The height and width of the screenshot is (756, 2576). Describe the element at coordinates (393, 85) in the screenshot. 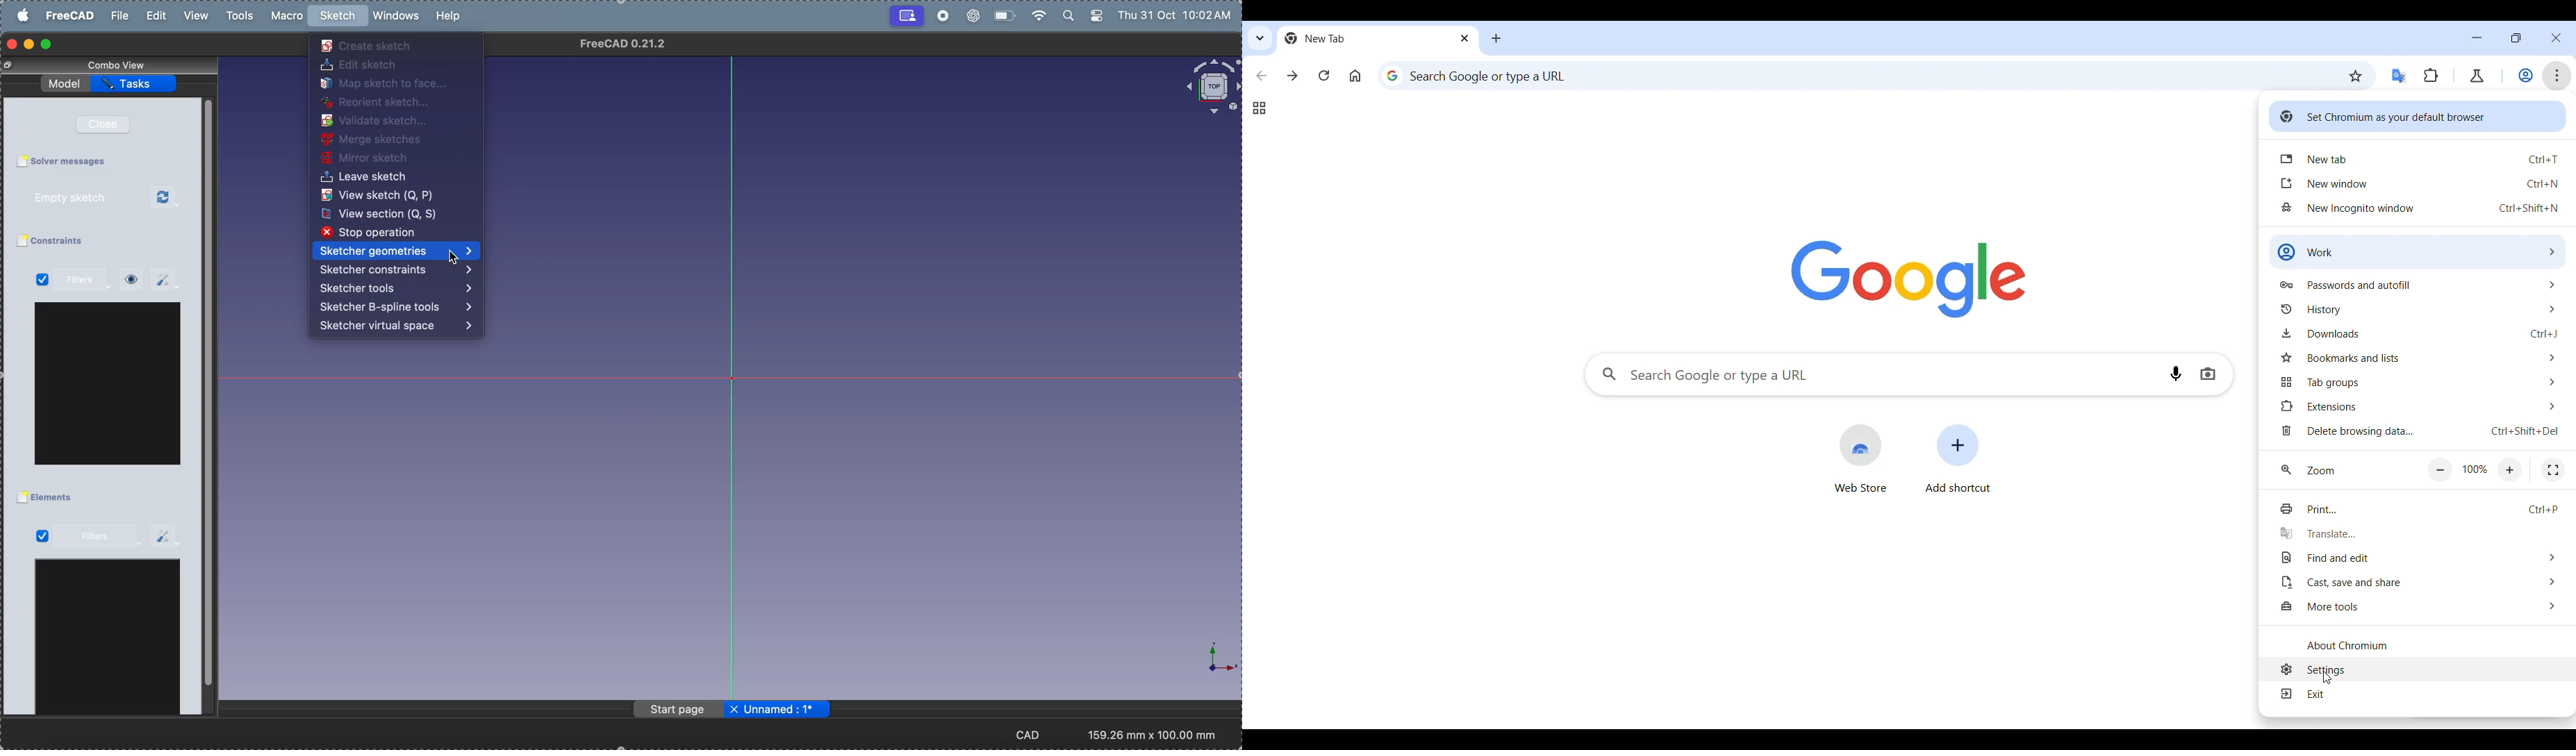

I see `map sketch to face` at that location.